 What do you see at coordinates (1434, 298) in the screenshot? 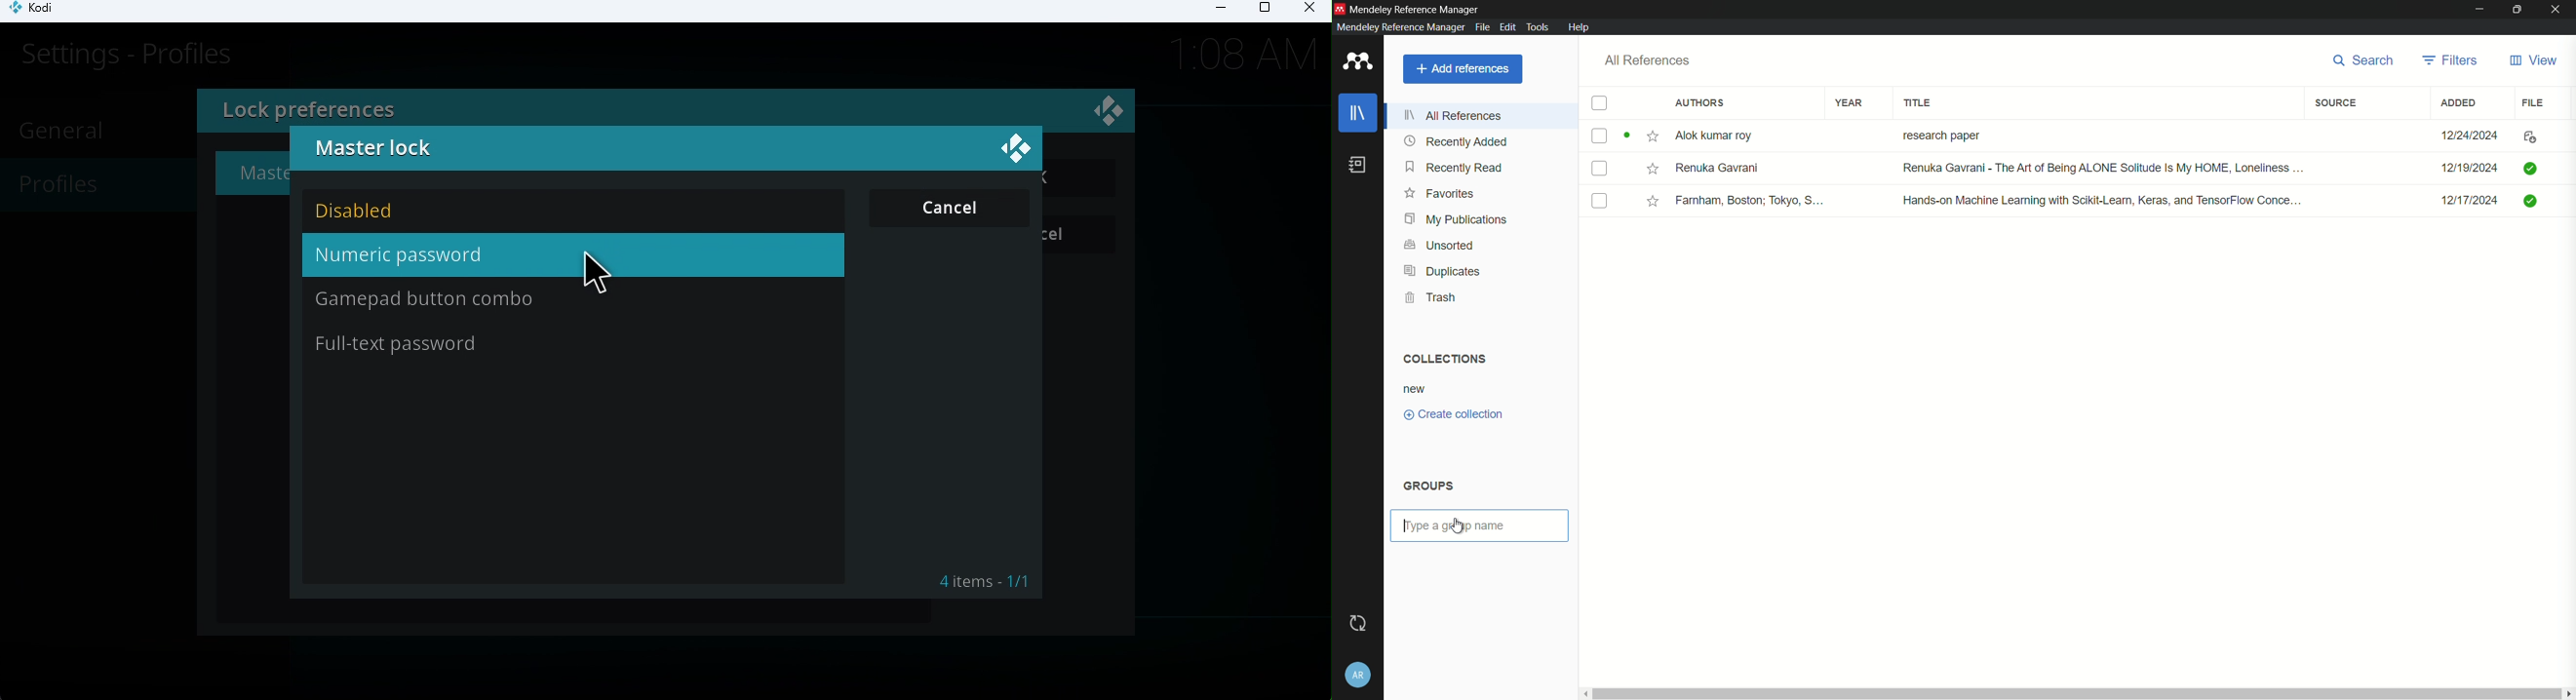
I see `trash` at bounding box center [1434, 298].